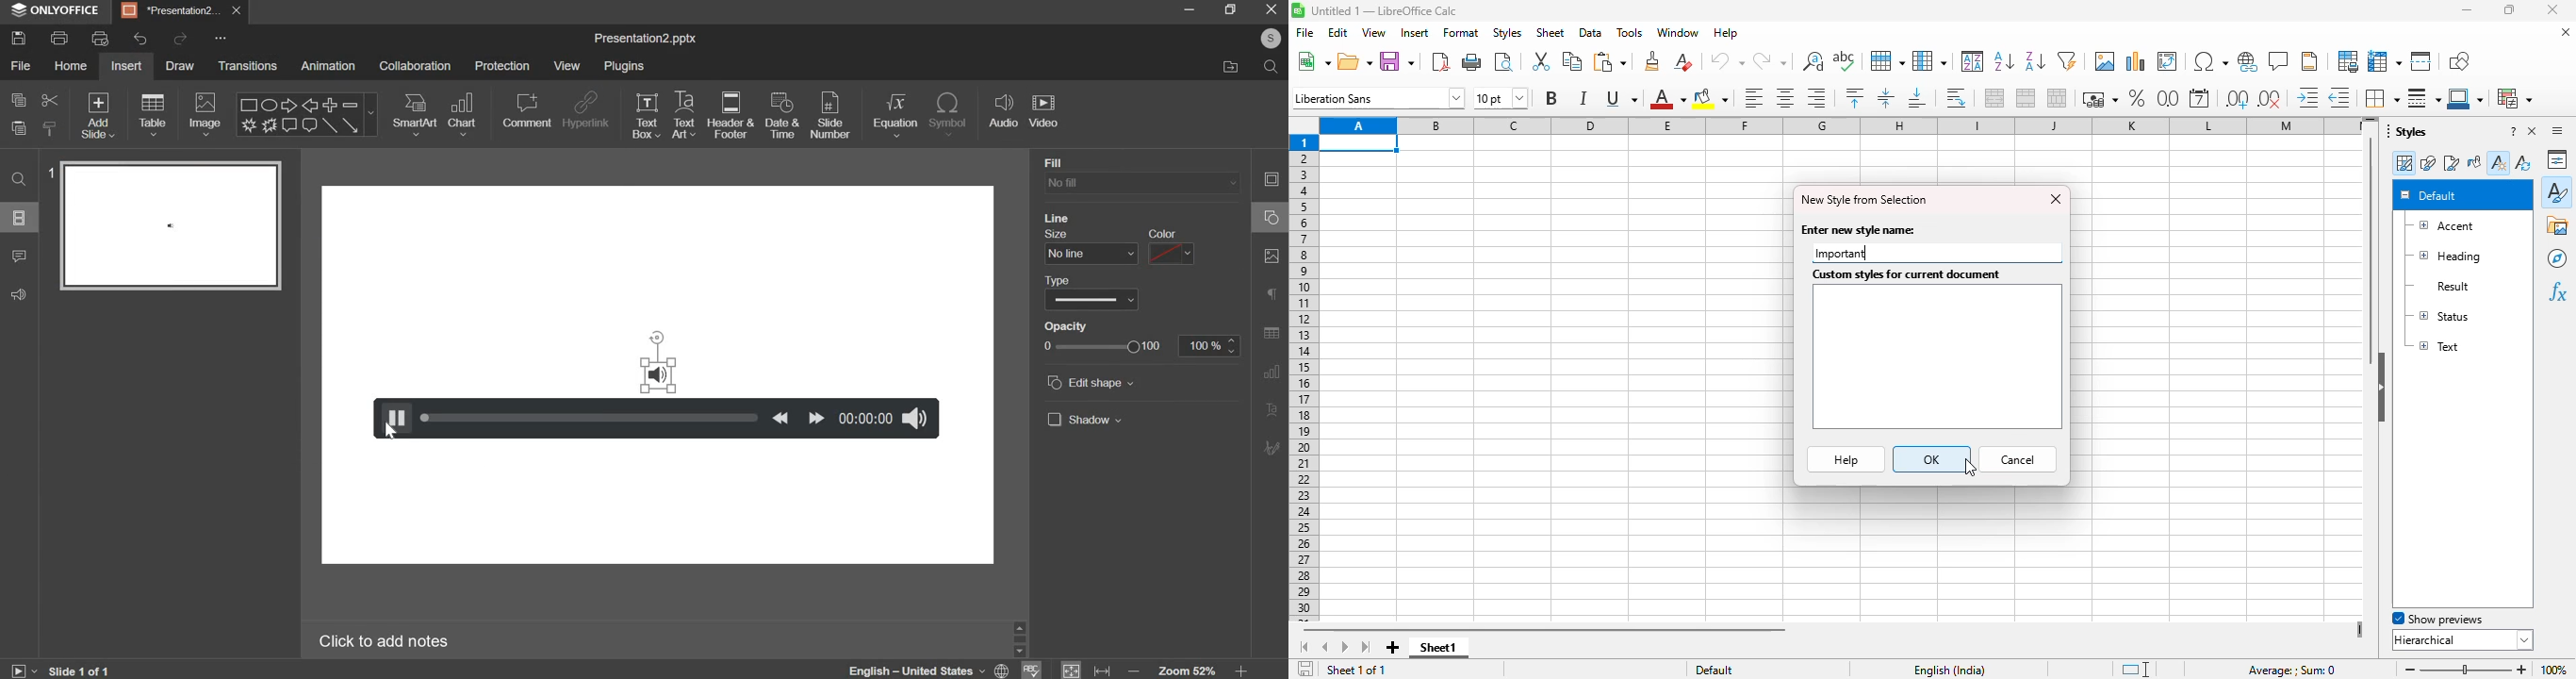  What do you see at coordinates (2056, 199) in the screenshot?
I see `close` at bounding box center [2056, 199].